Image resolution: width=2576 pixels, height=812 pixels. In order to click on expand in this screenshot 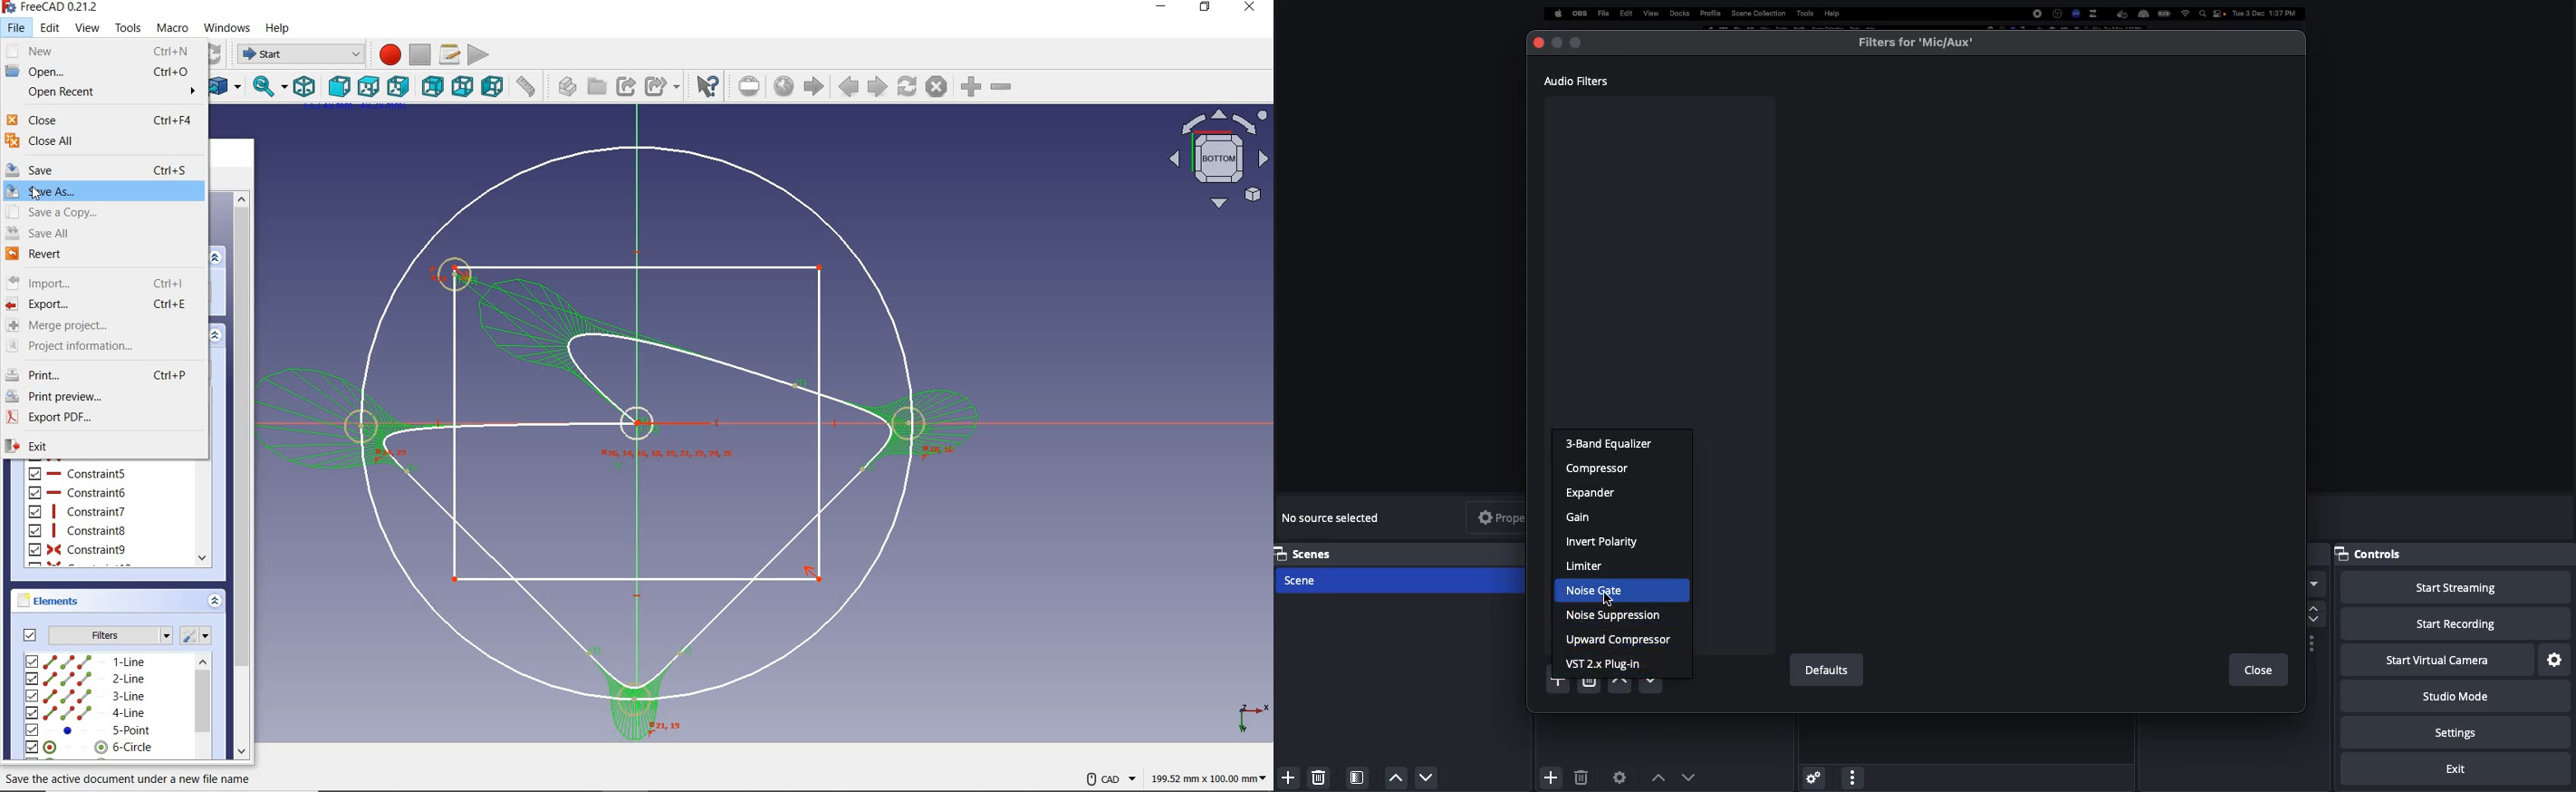, I will do `click(214, 602)`.